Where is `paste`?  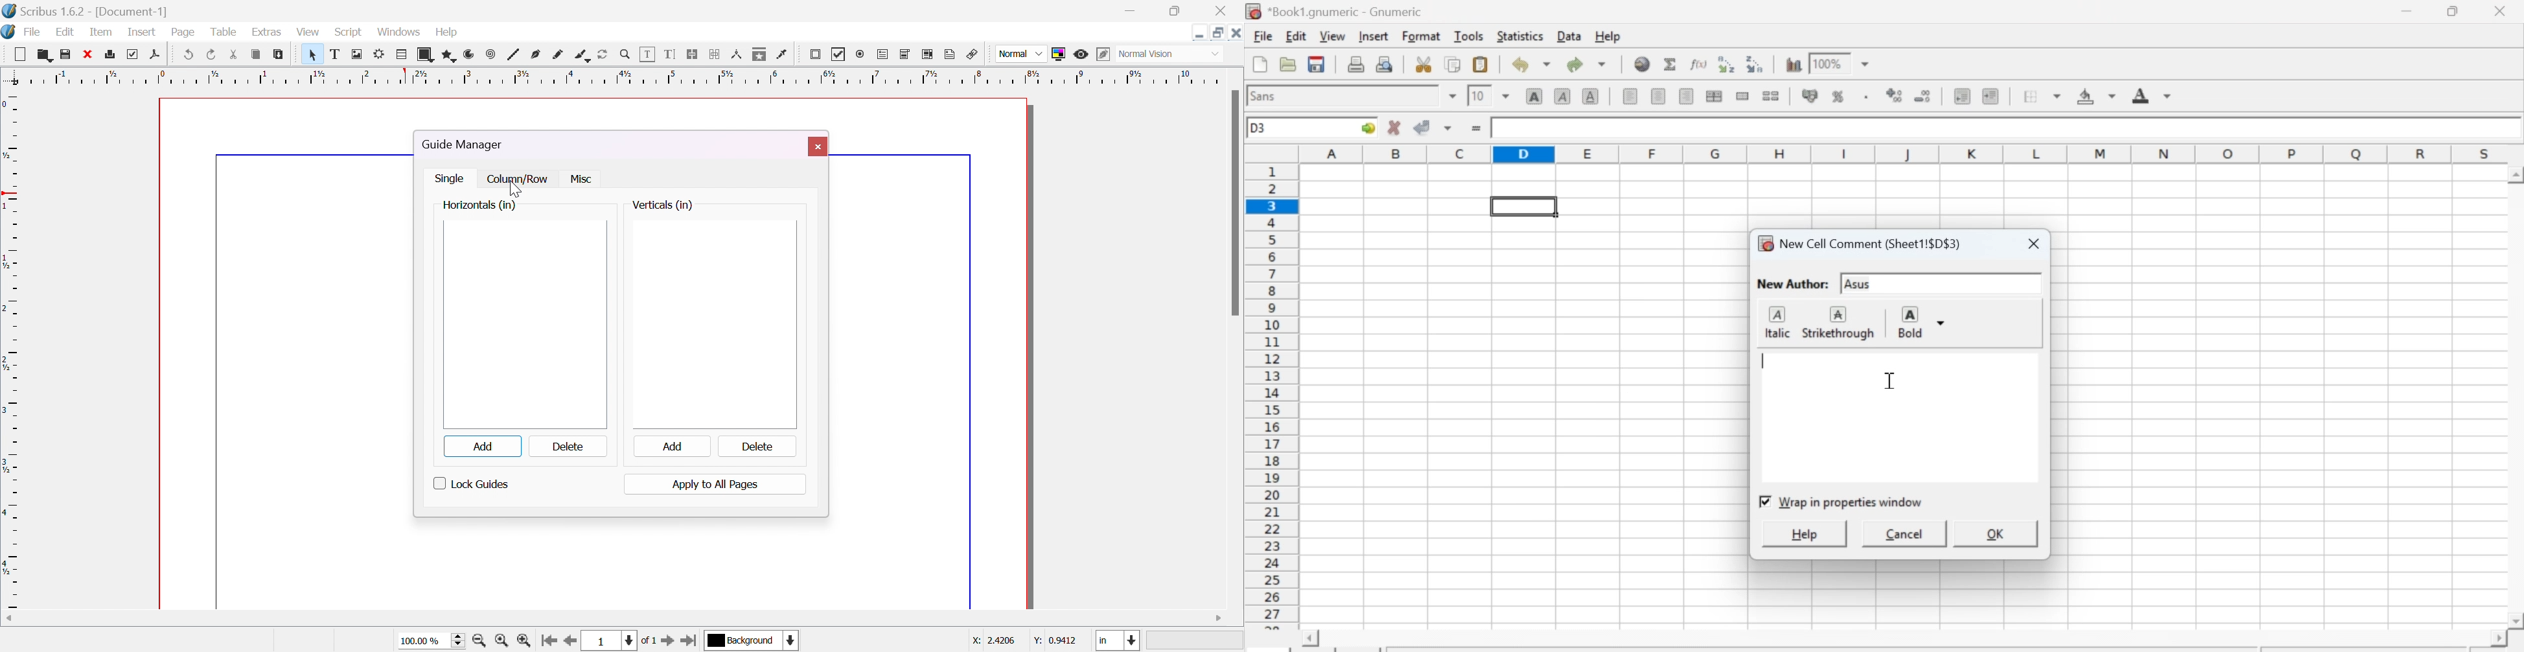 paste is located at coordinates (278, 53).